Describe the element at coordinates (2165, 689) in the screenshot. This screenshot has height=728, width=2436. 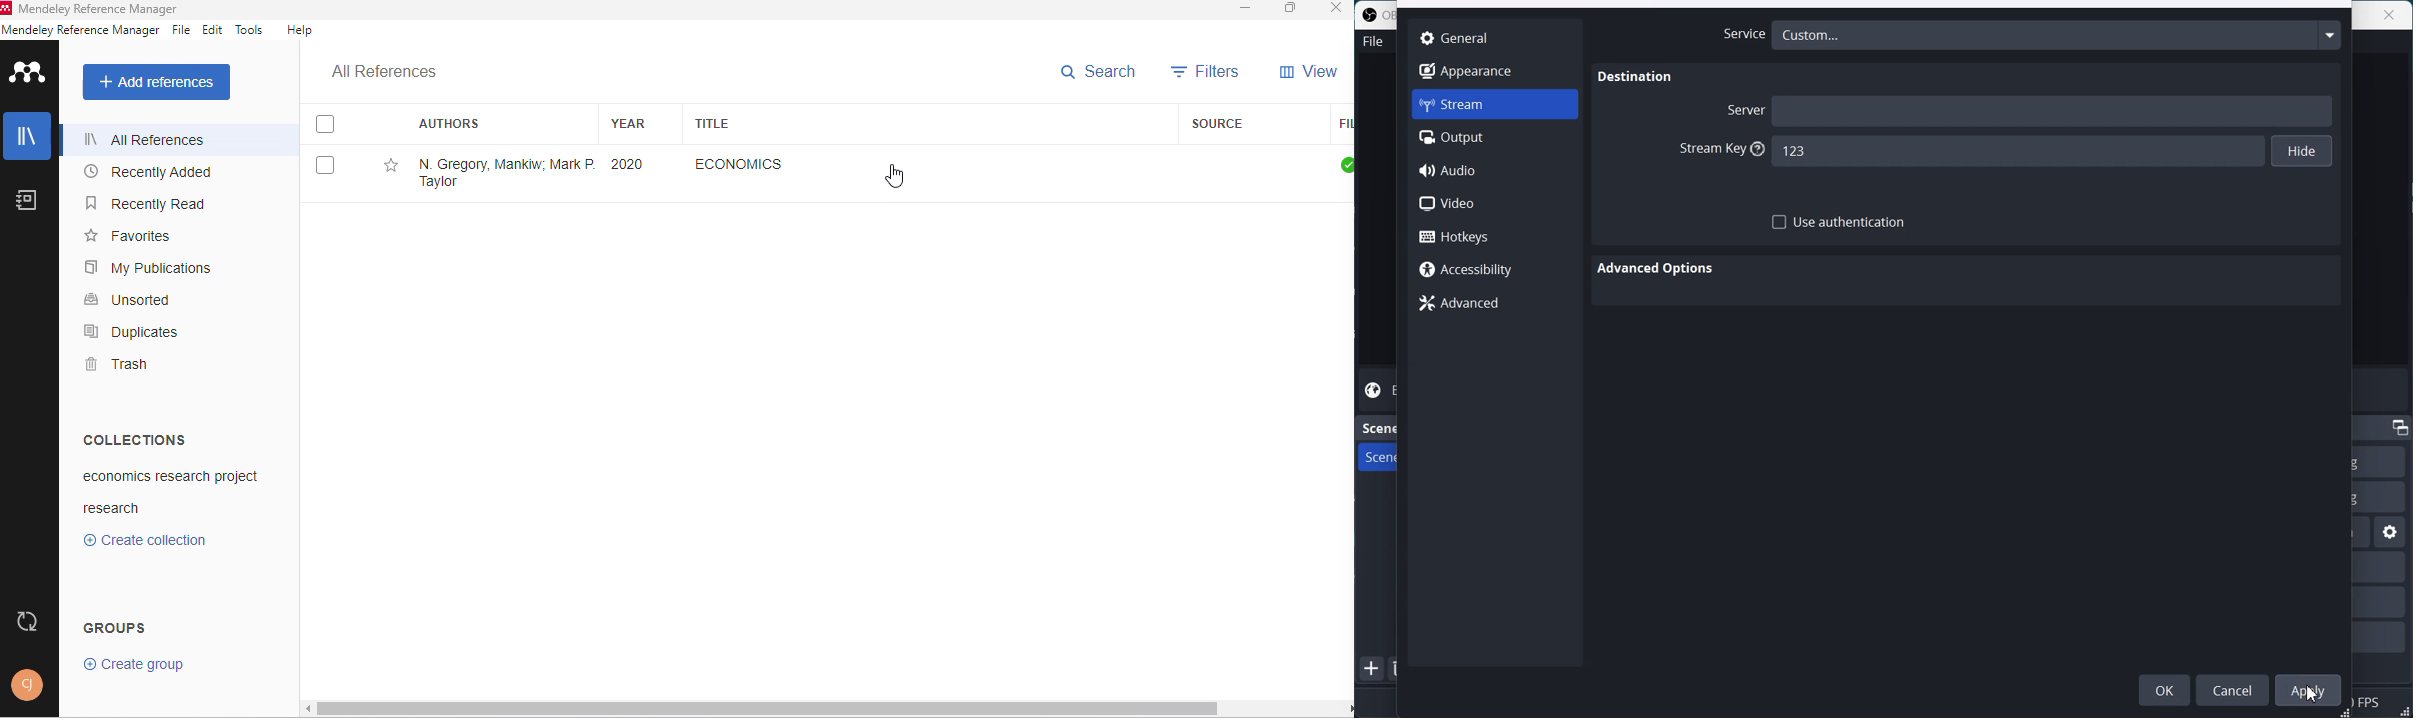
I see `OK` at that location.